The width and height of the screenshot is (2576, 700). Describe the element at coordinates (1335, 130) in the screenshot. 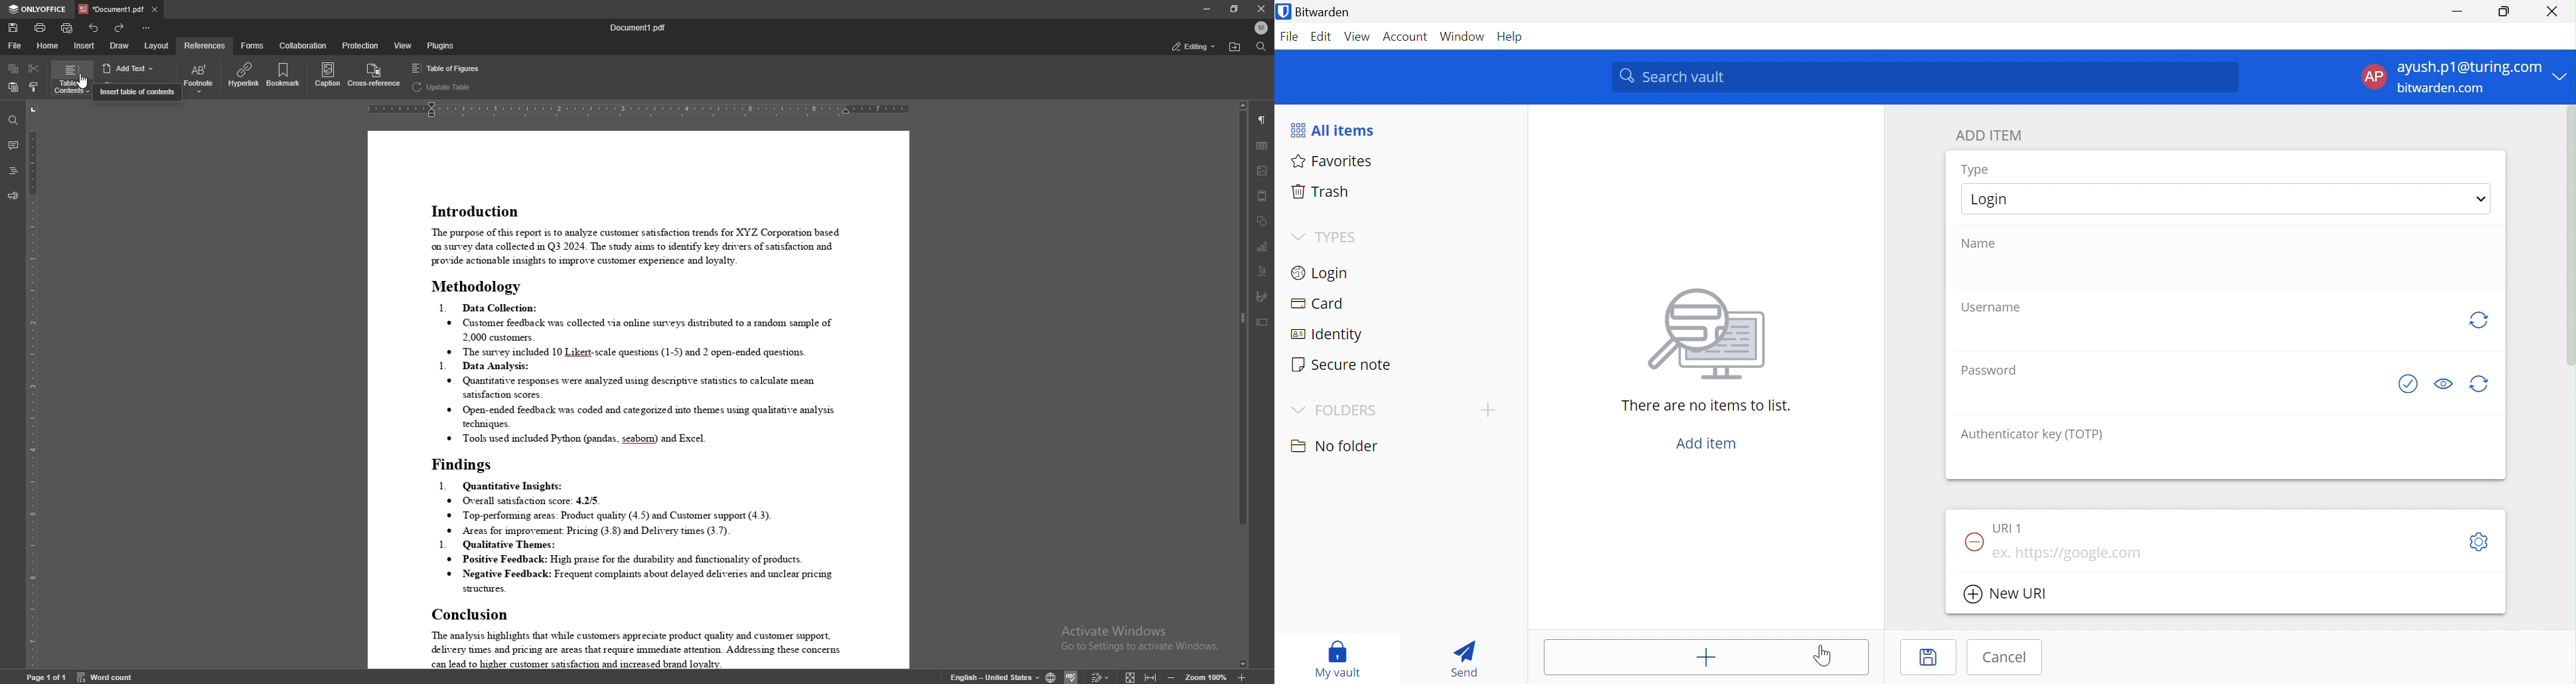

I see `All items` at that location.